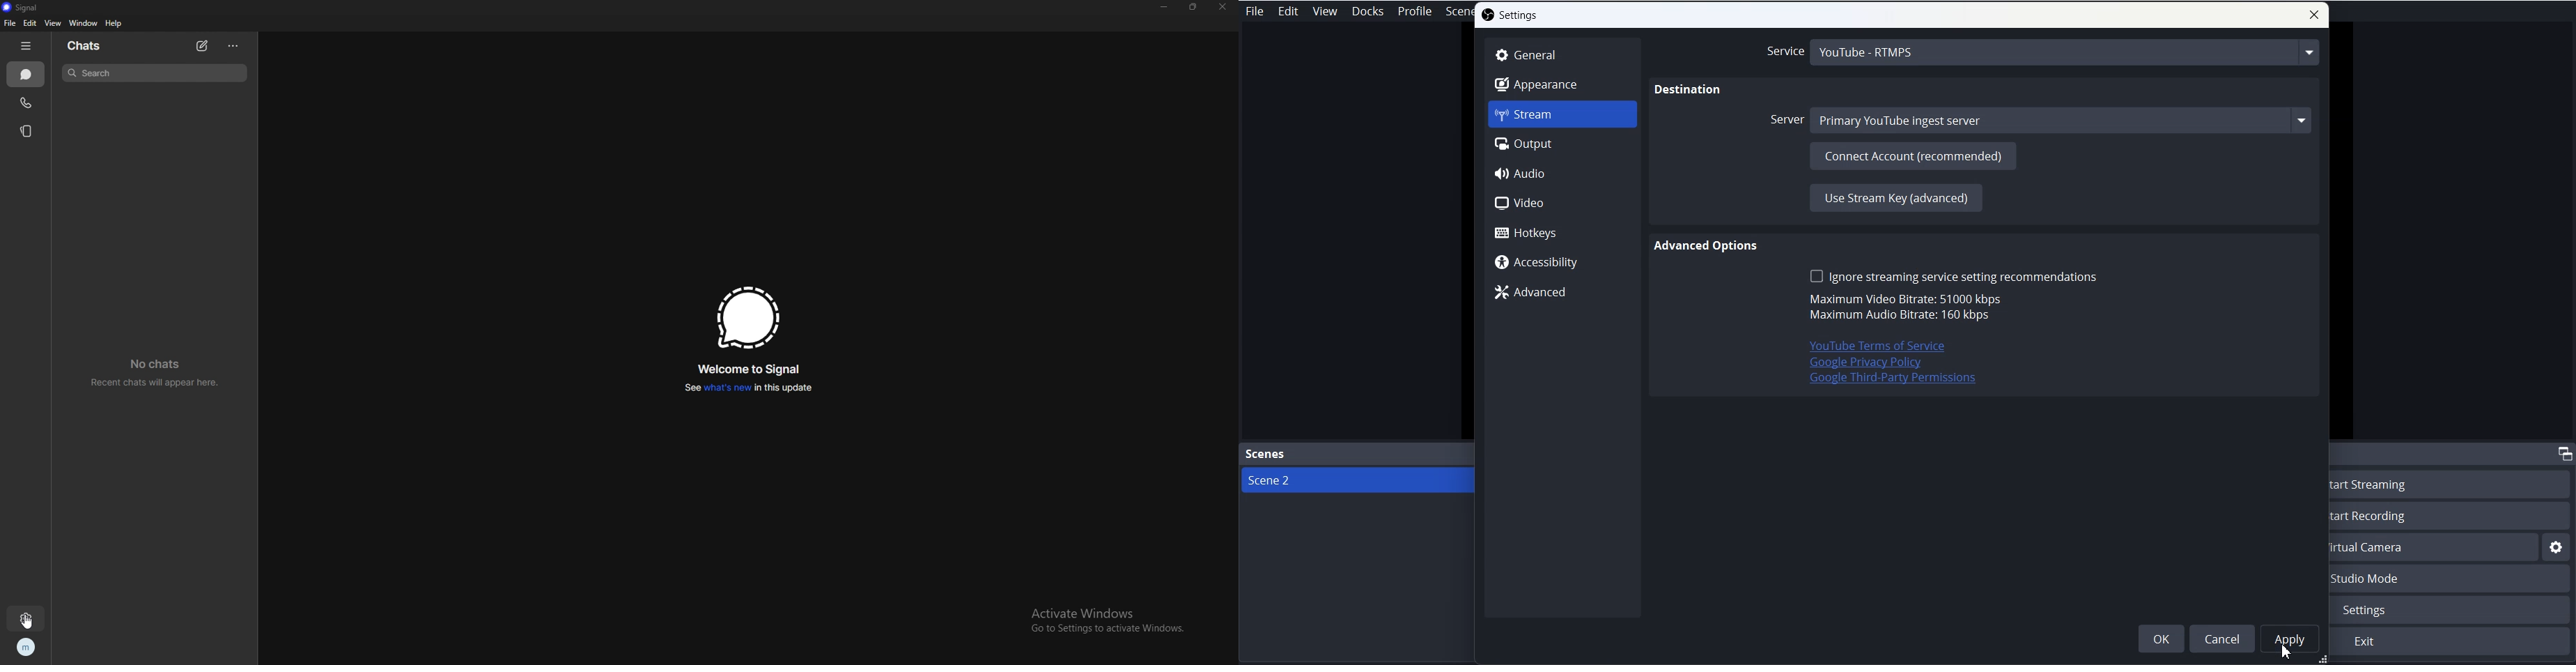  What do you see at coordinates (2221, 638) in the screenshot?
I see `Cancel` at bounding box center [2221, 638].